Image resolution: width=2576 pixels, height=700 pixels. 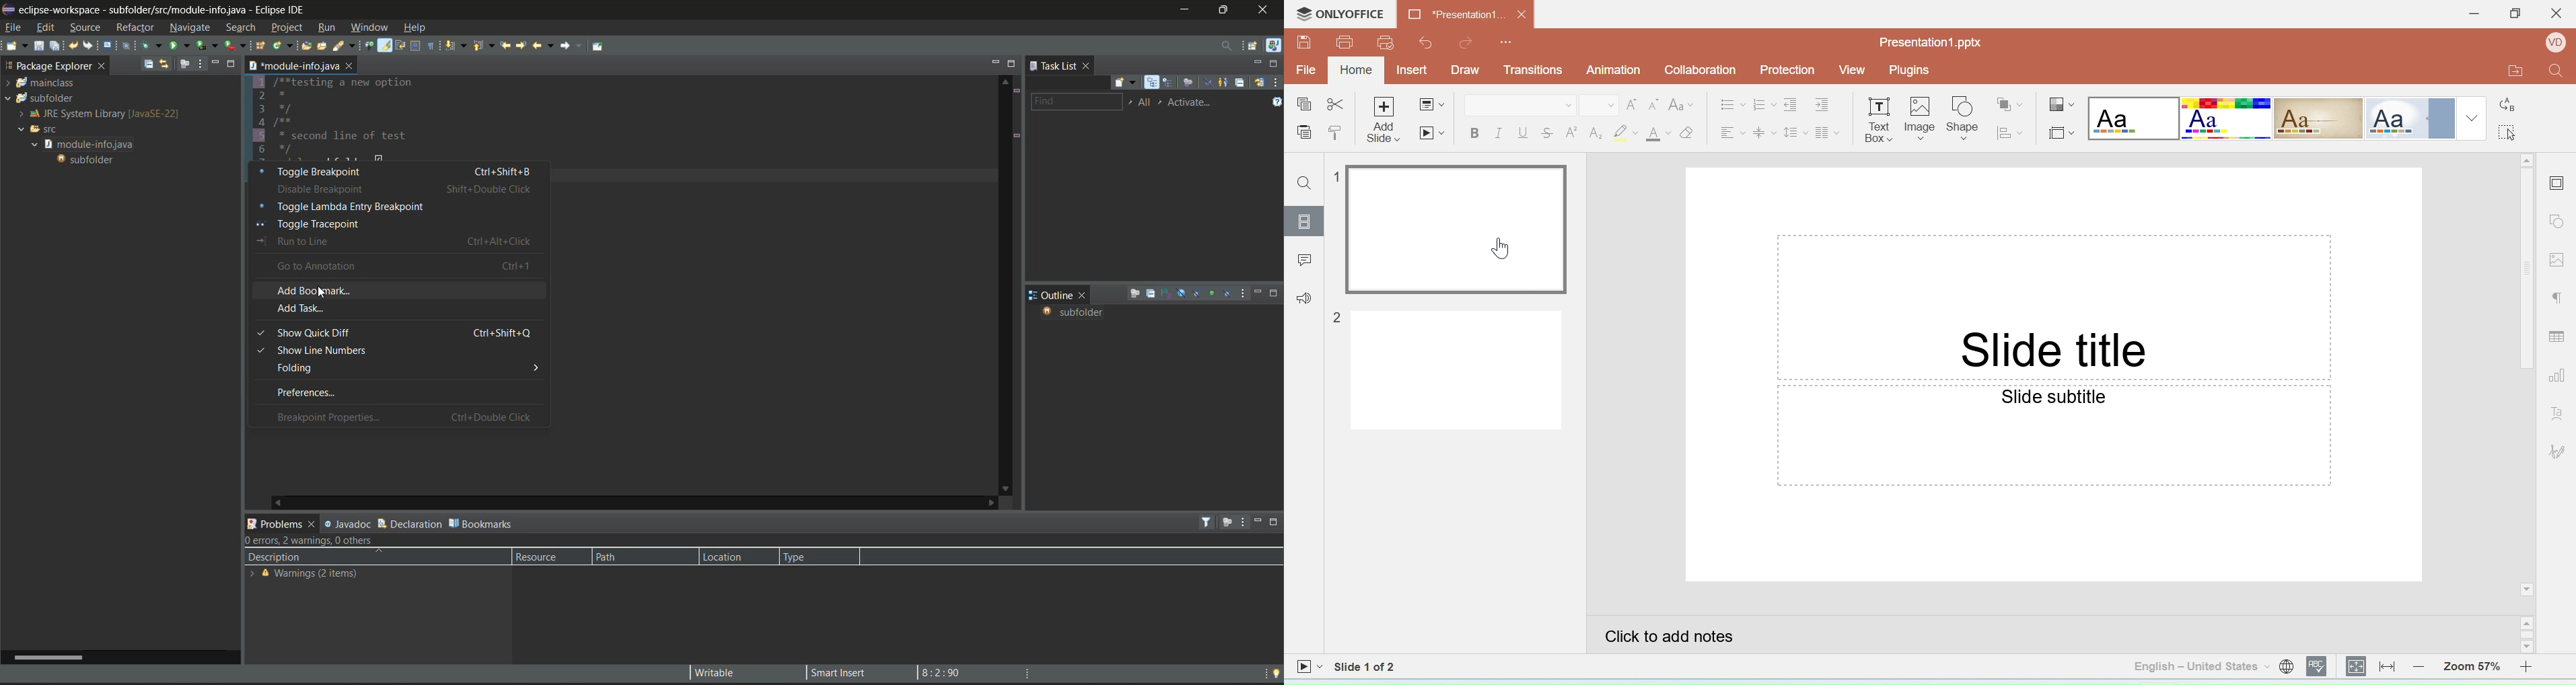 What do you see at coordinates (1519, 105) in the screenshot?
I see `Font` at bounding box center [1519, 105].